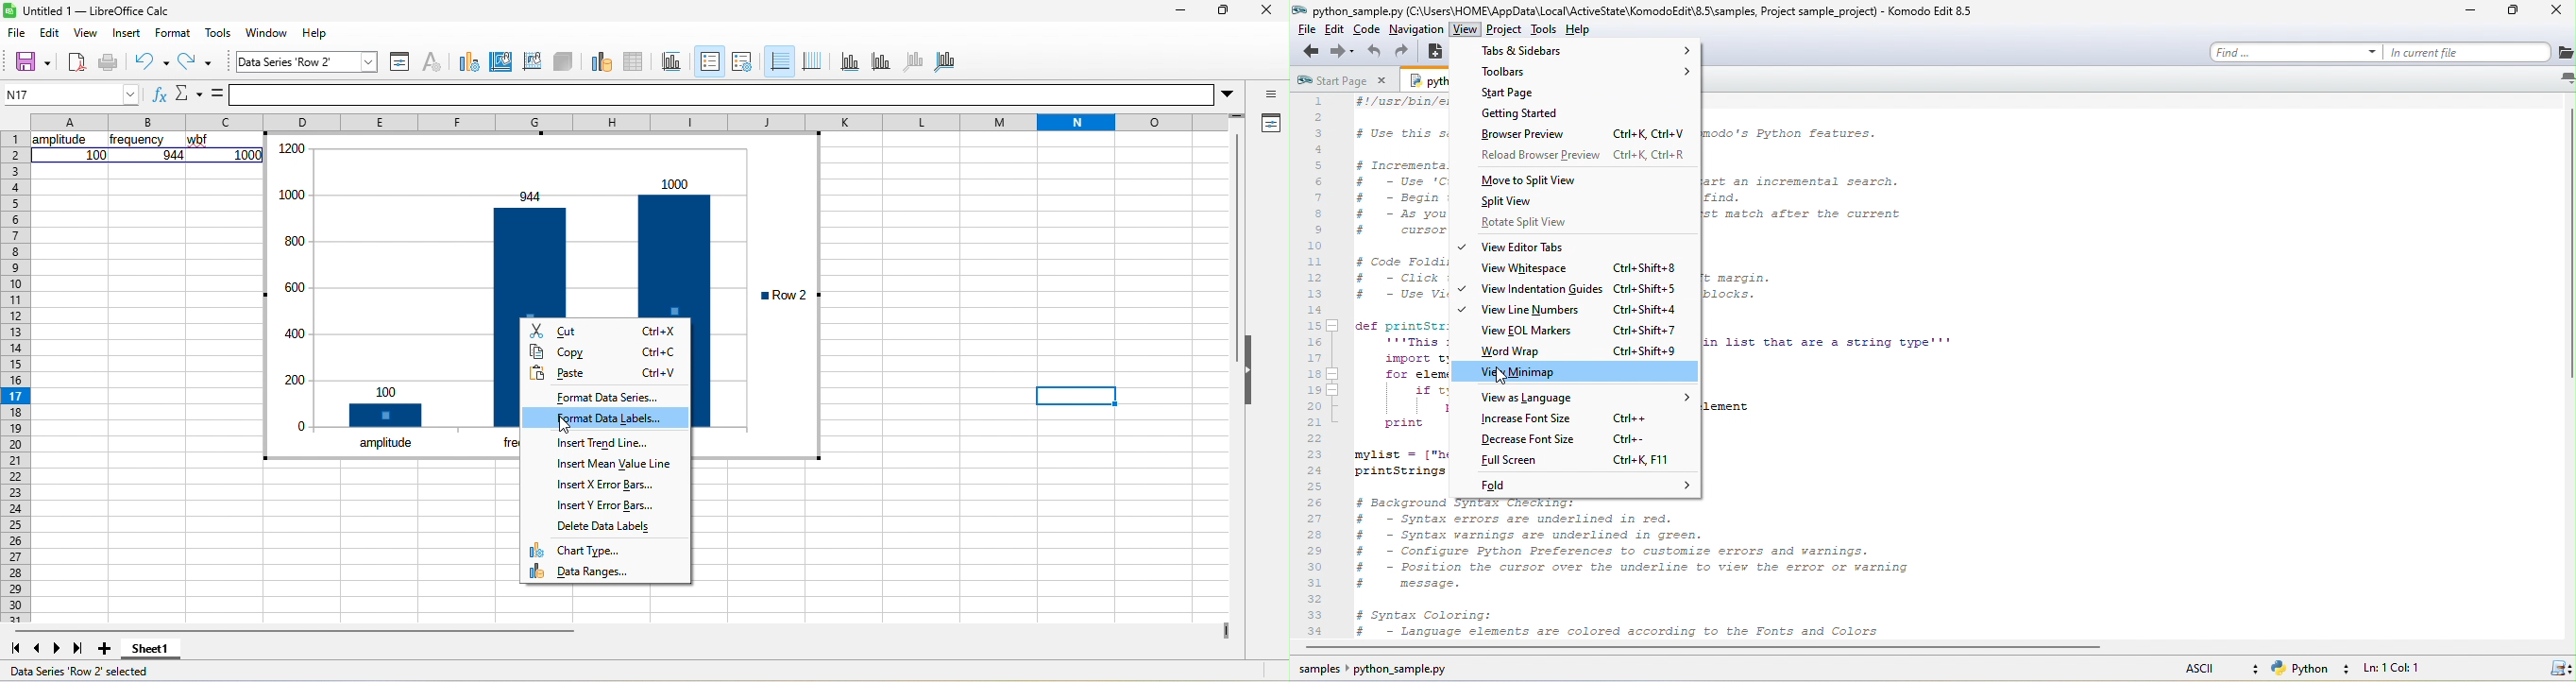  What do you see at coordinates (783, 295) in the screenshot?
I see `row 2` at bounding box center [783, 295].